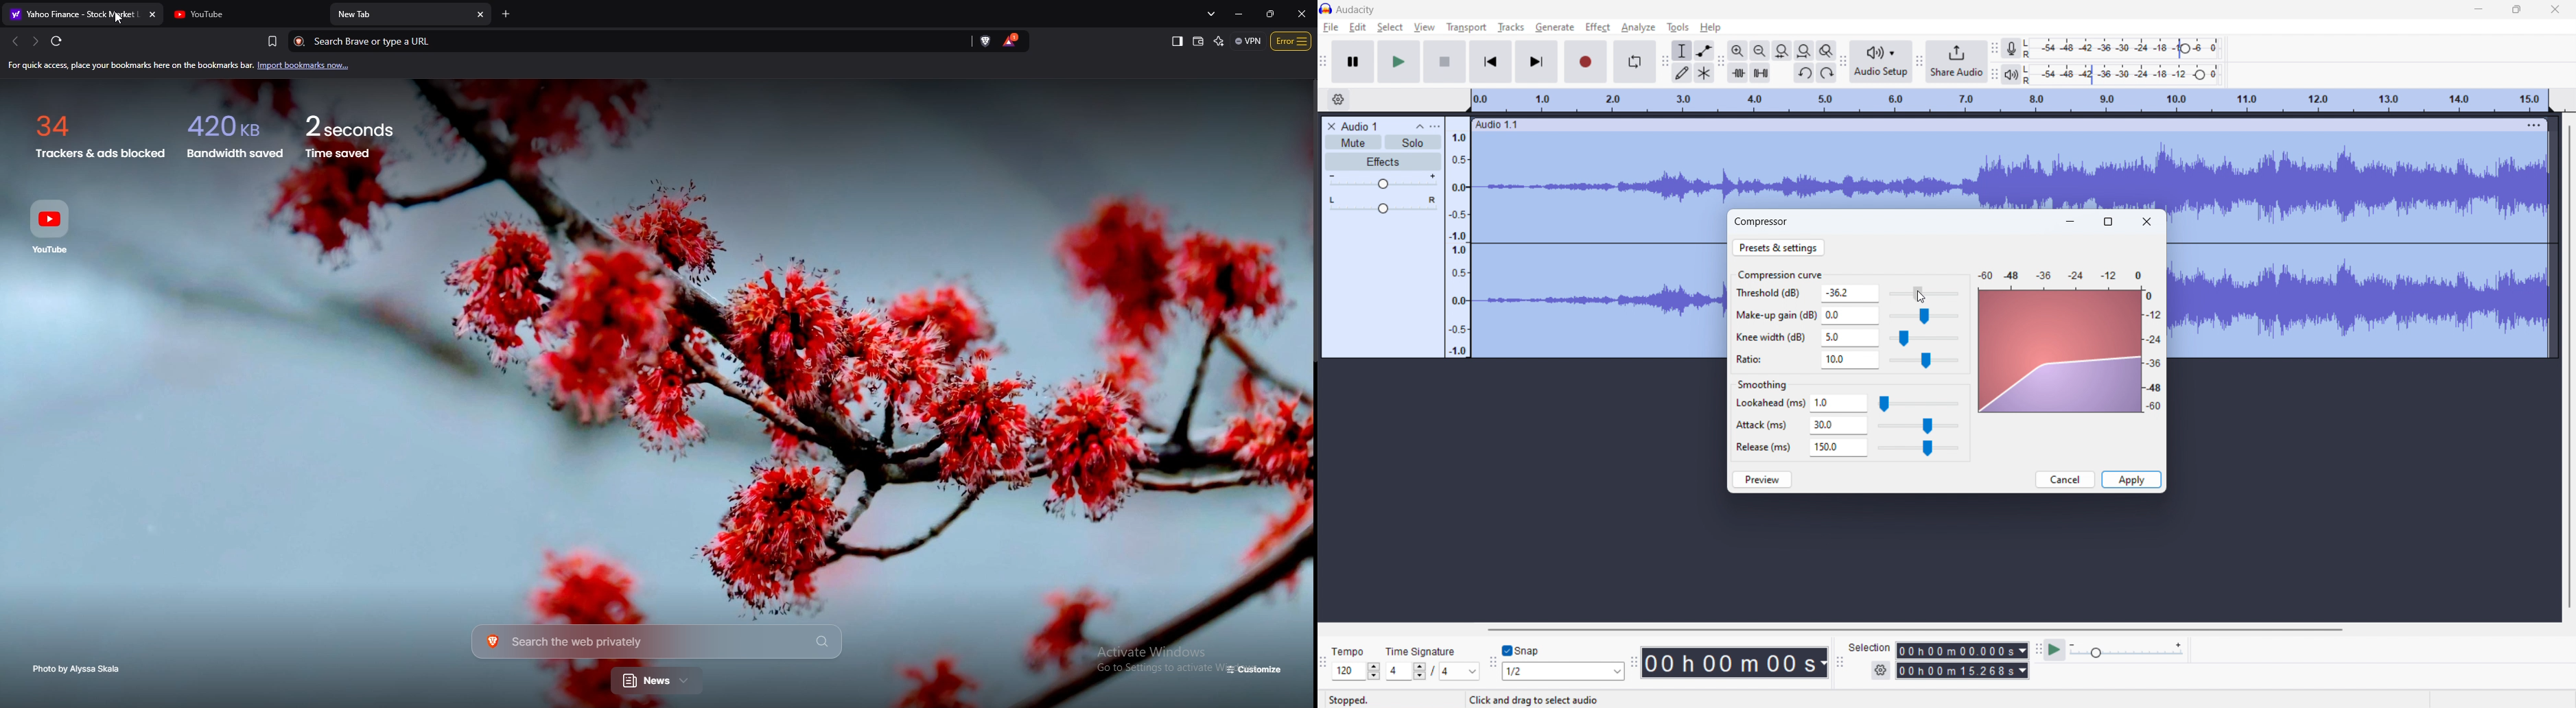 The height and width of the screenshot is (728, 2576). Describe the element at coordinates (1390, 28) in the screenshot. I see `select` at that location.